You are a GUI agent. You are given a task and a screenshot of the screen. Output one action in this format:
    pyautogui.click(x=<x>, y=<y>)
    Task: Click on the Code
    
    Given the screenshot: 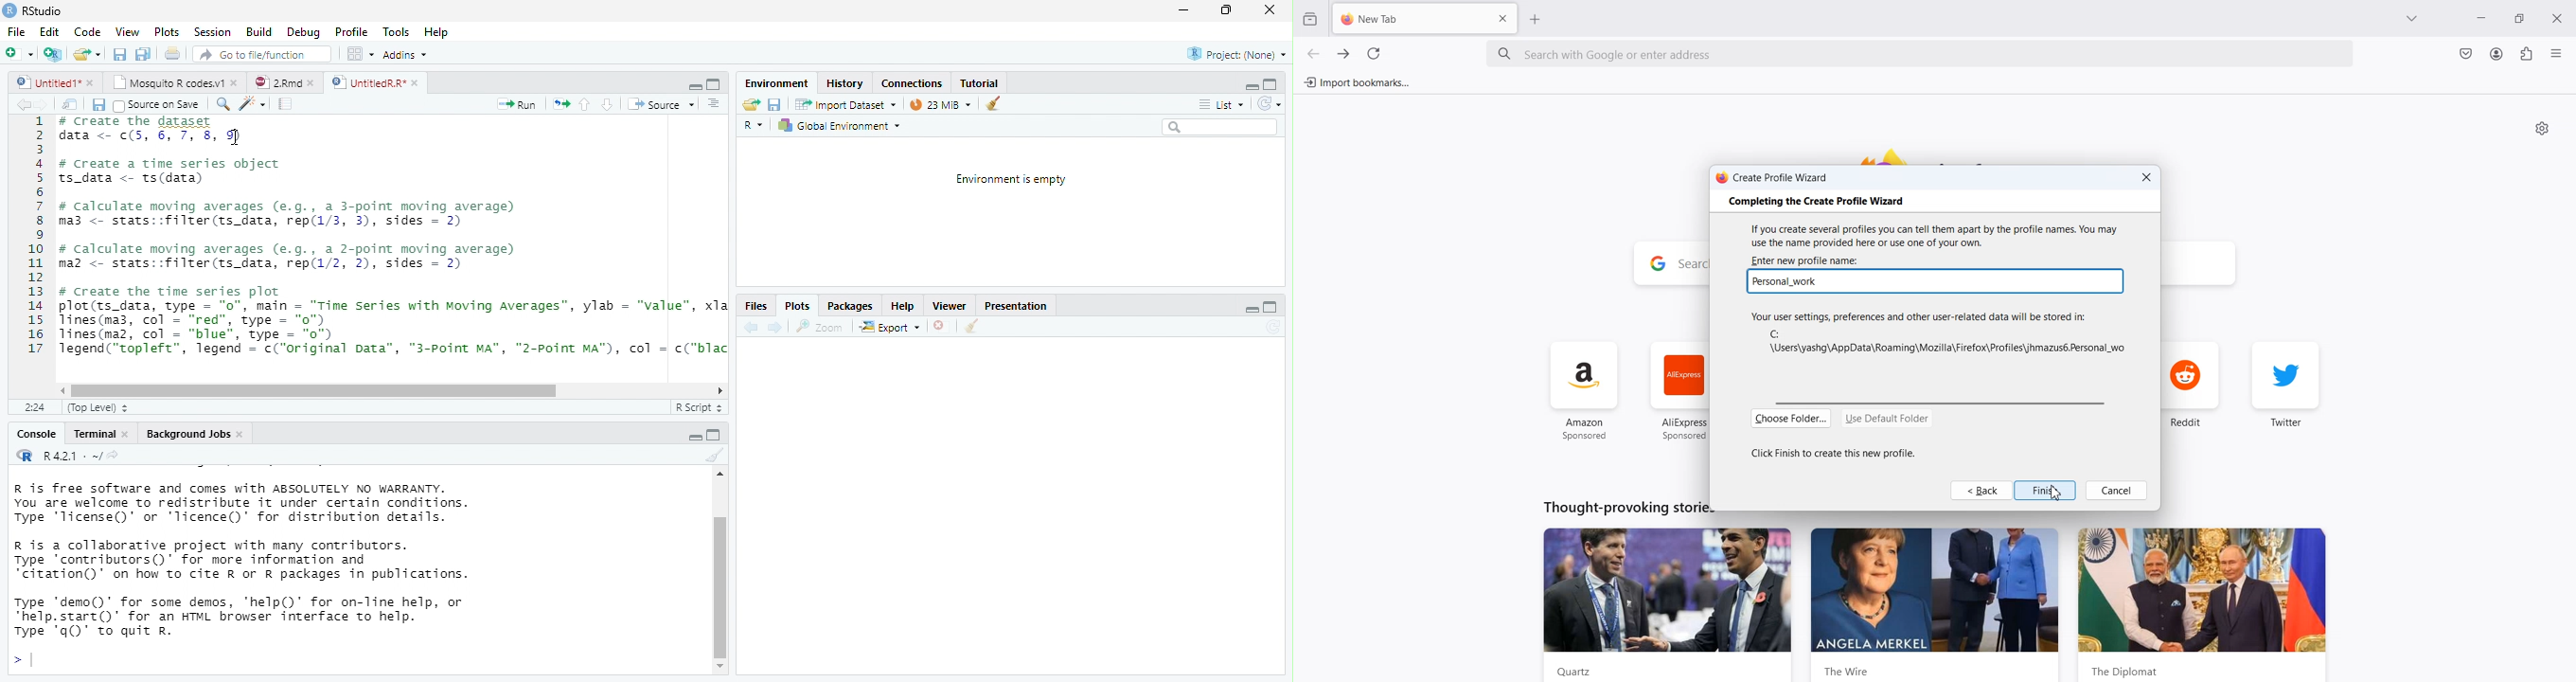 What is the action you would take?
    pyautogui.click(x=88, y=31)
    